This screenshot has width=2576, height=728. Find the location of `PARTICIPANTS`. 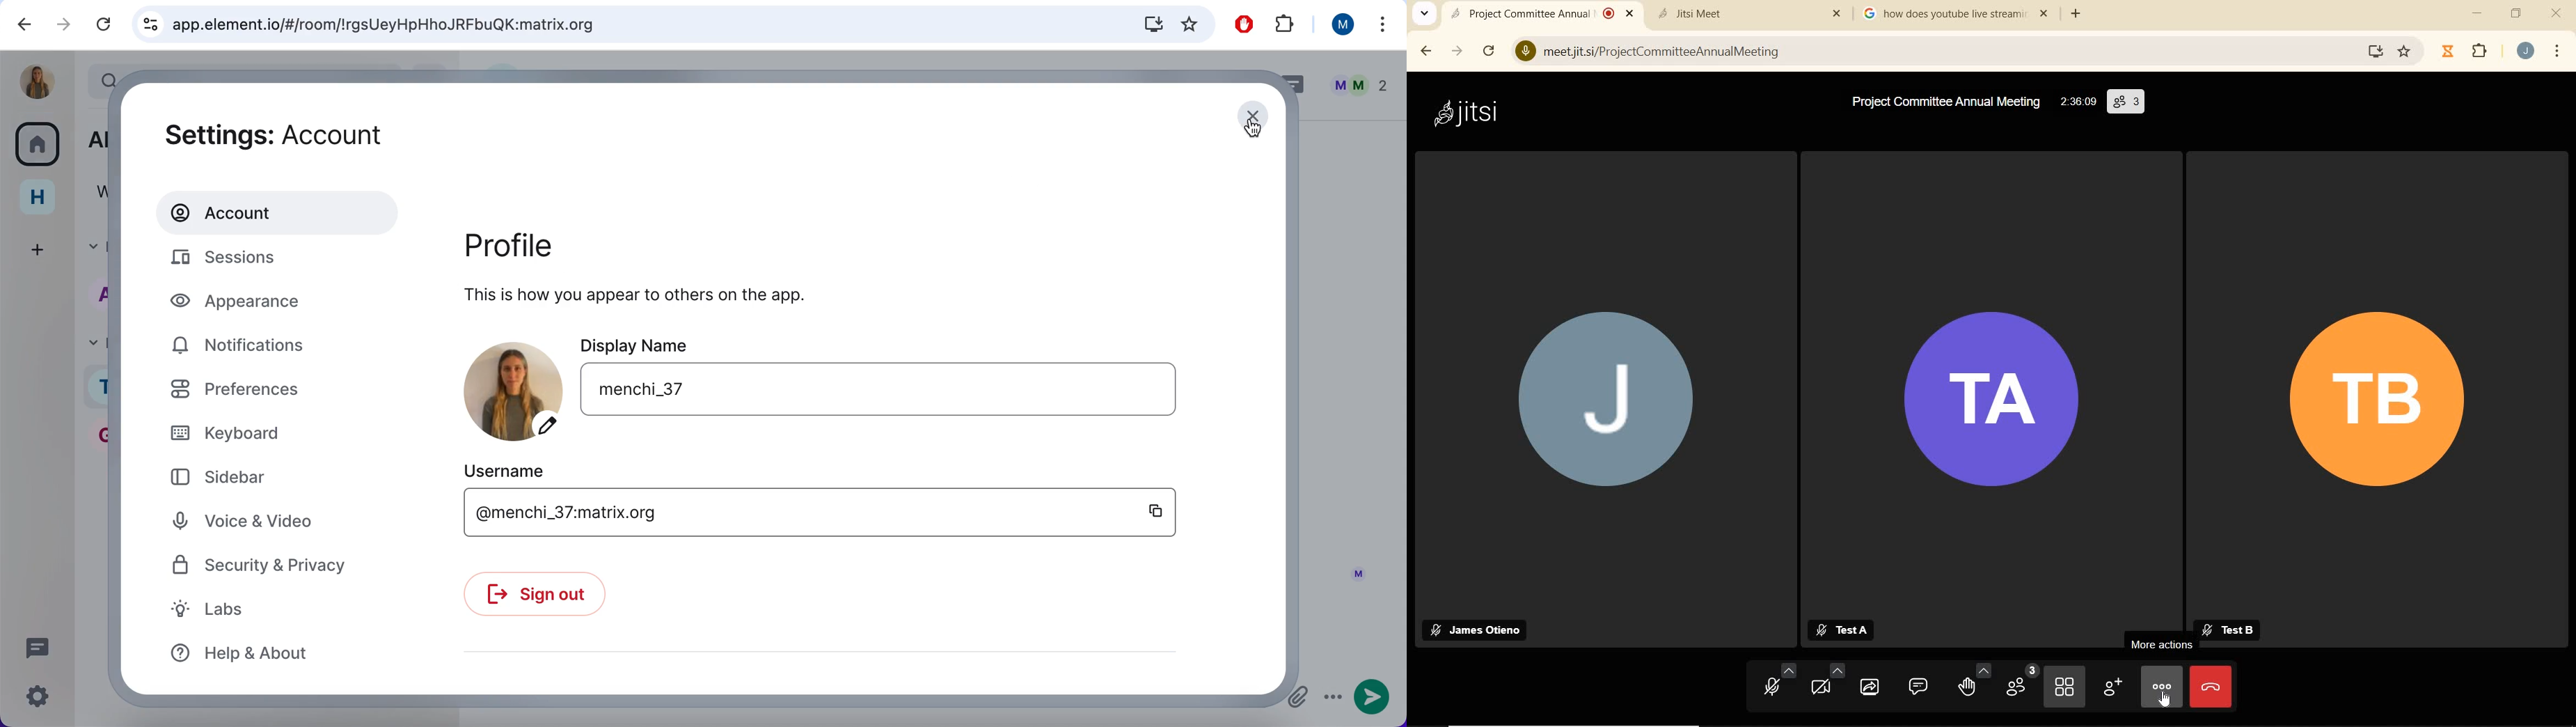

PARTICIPANTS is located at coordinates (2023, 683).